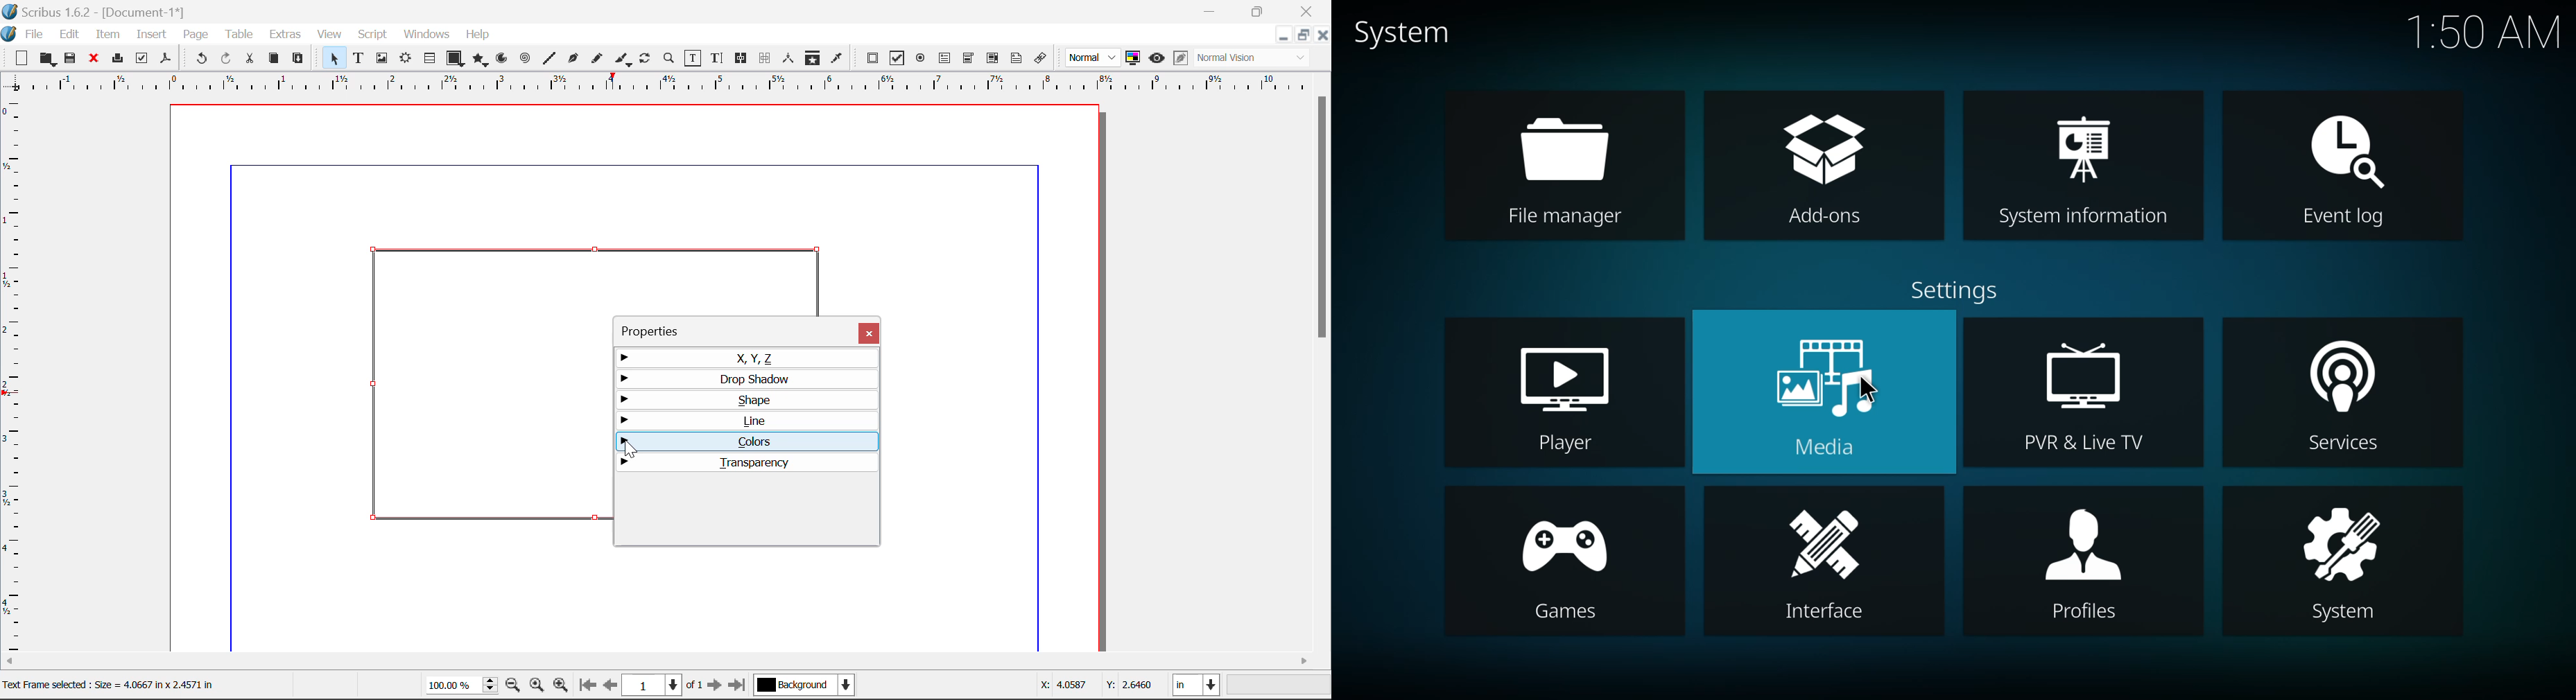 The height and width of the screenshot is (700, 2576). What do you see at coordinates (587, 687) in the screenshot?
I see `First Page` at bounding box center [587, 687].